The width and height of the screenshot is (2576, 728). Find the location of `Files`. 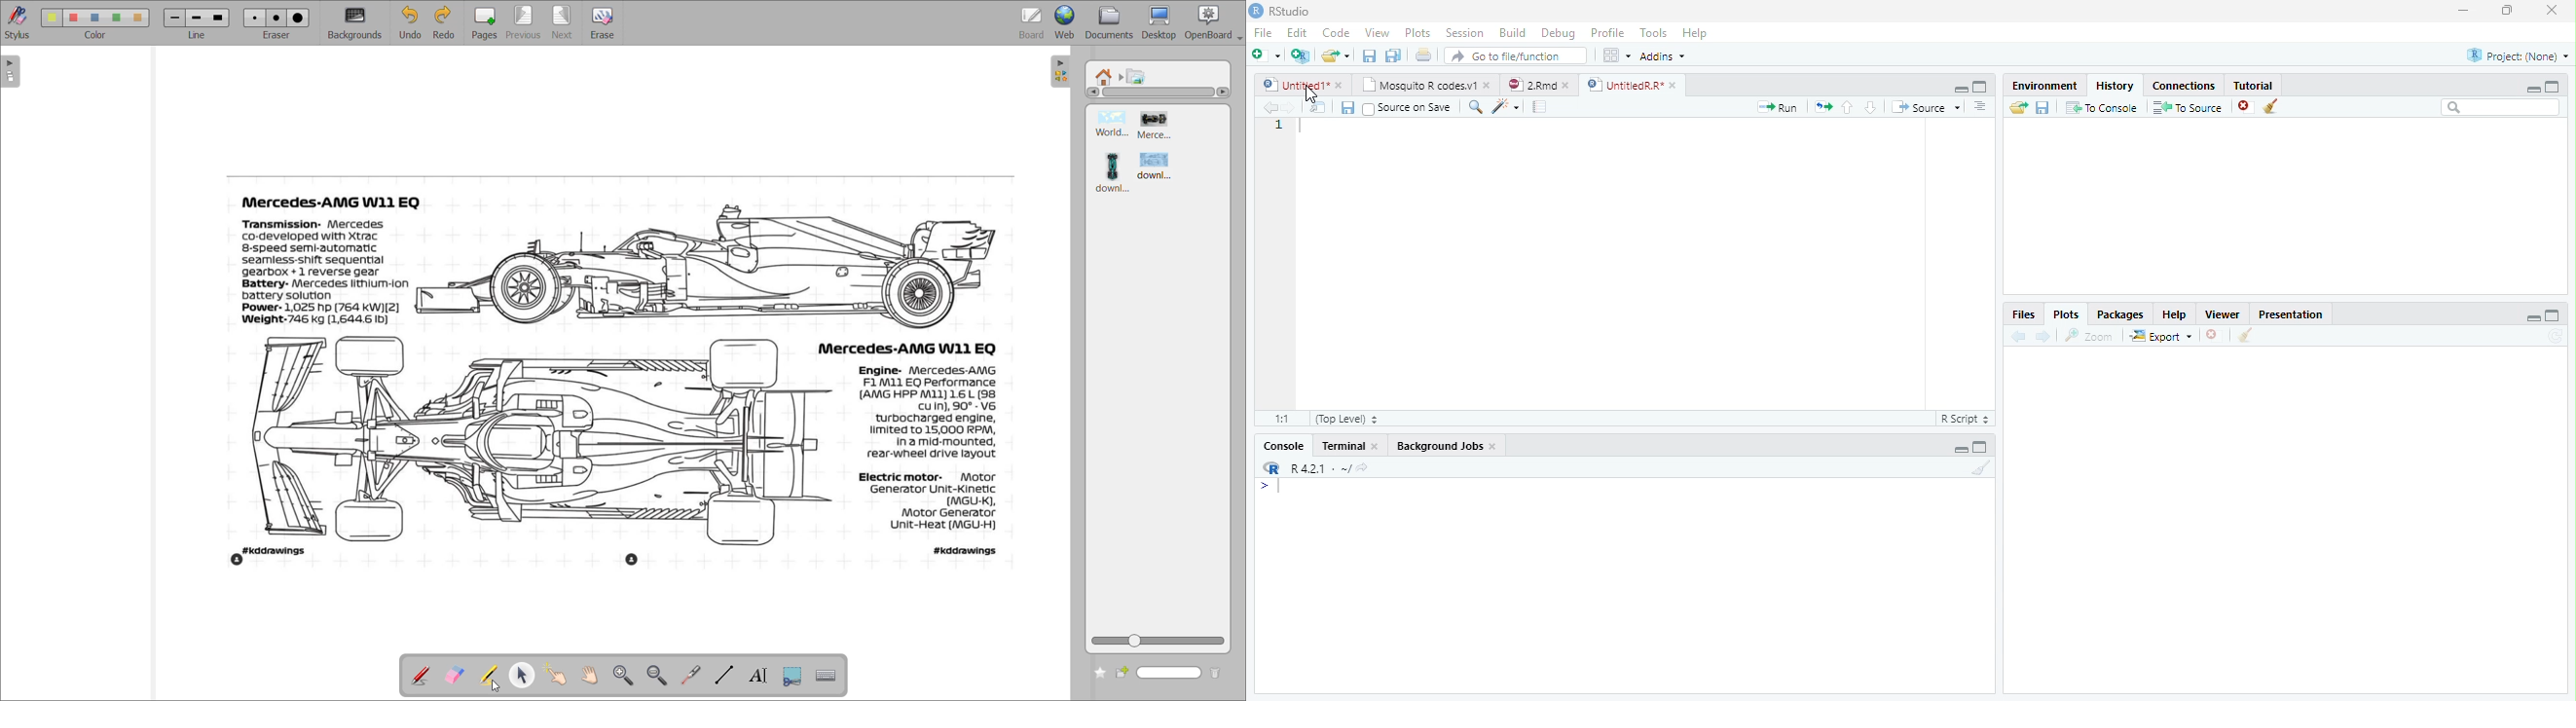

Files is located at coordinates (1822, 107).